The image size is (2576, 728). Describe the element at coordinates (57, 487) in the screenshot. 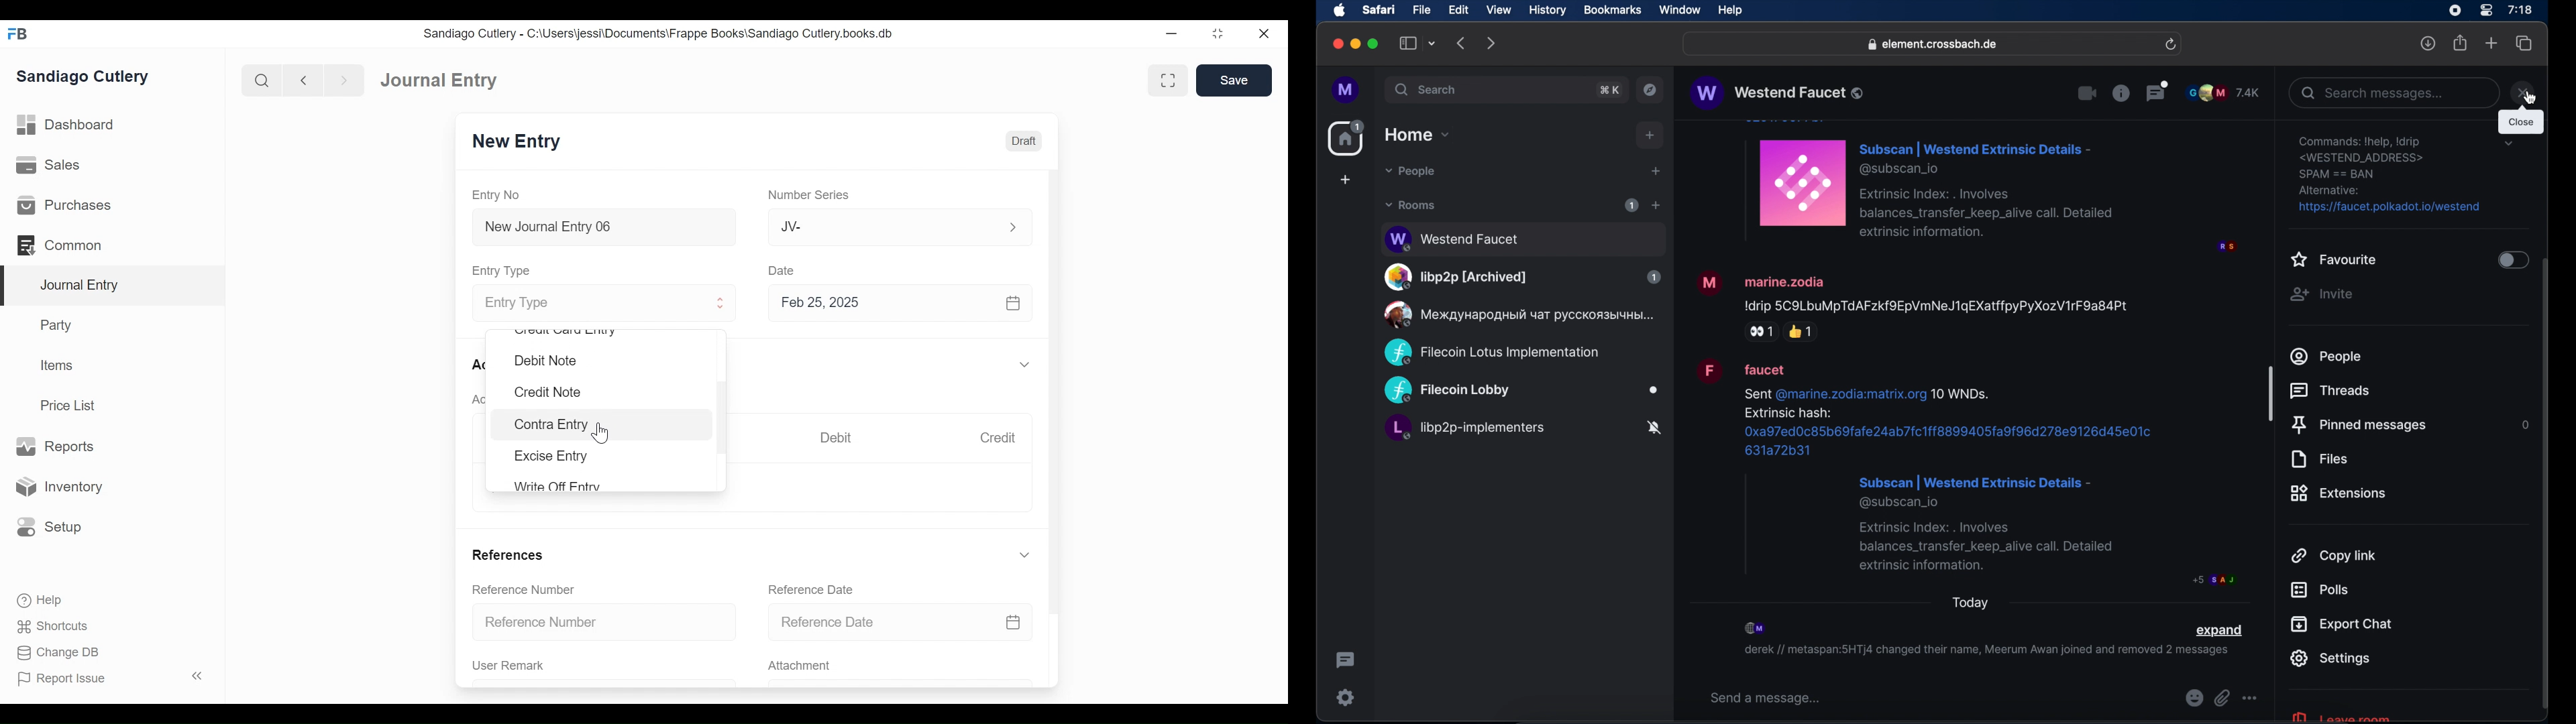

I see `Inventory` at that location.